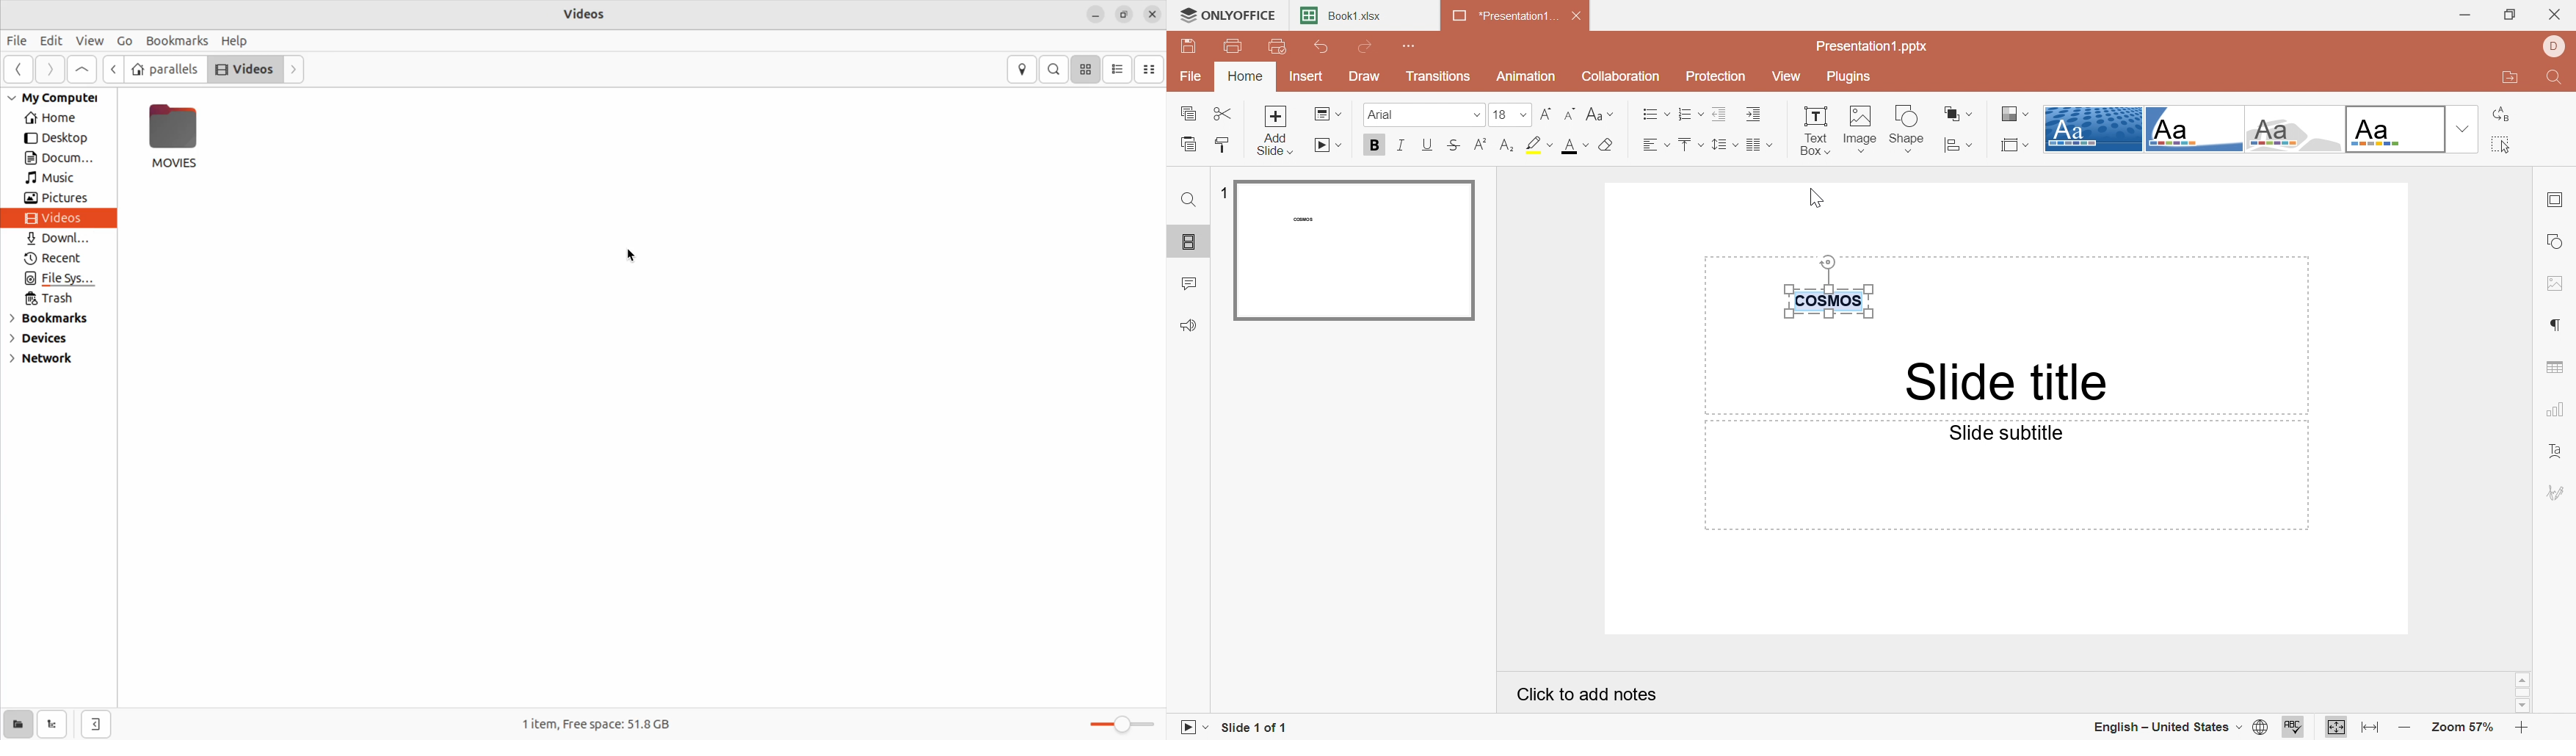 Image resolution: width=2576 pixels, height=756 pixels. I want to click on Change case, so click(1598, 115).